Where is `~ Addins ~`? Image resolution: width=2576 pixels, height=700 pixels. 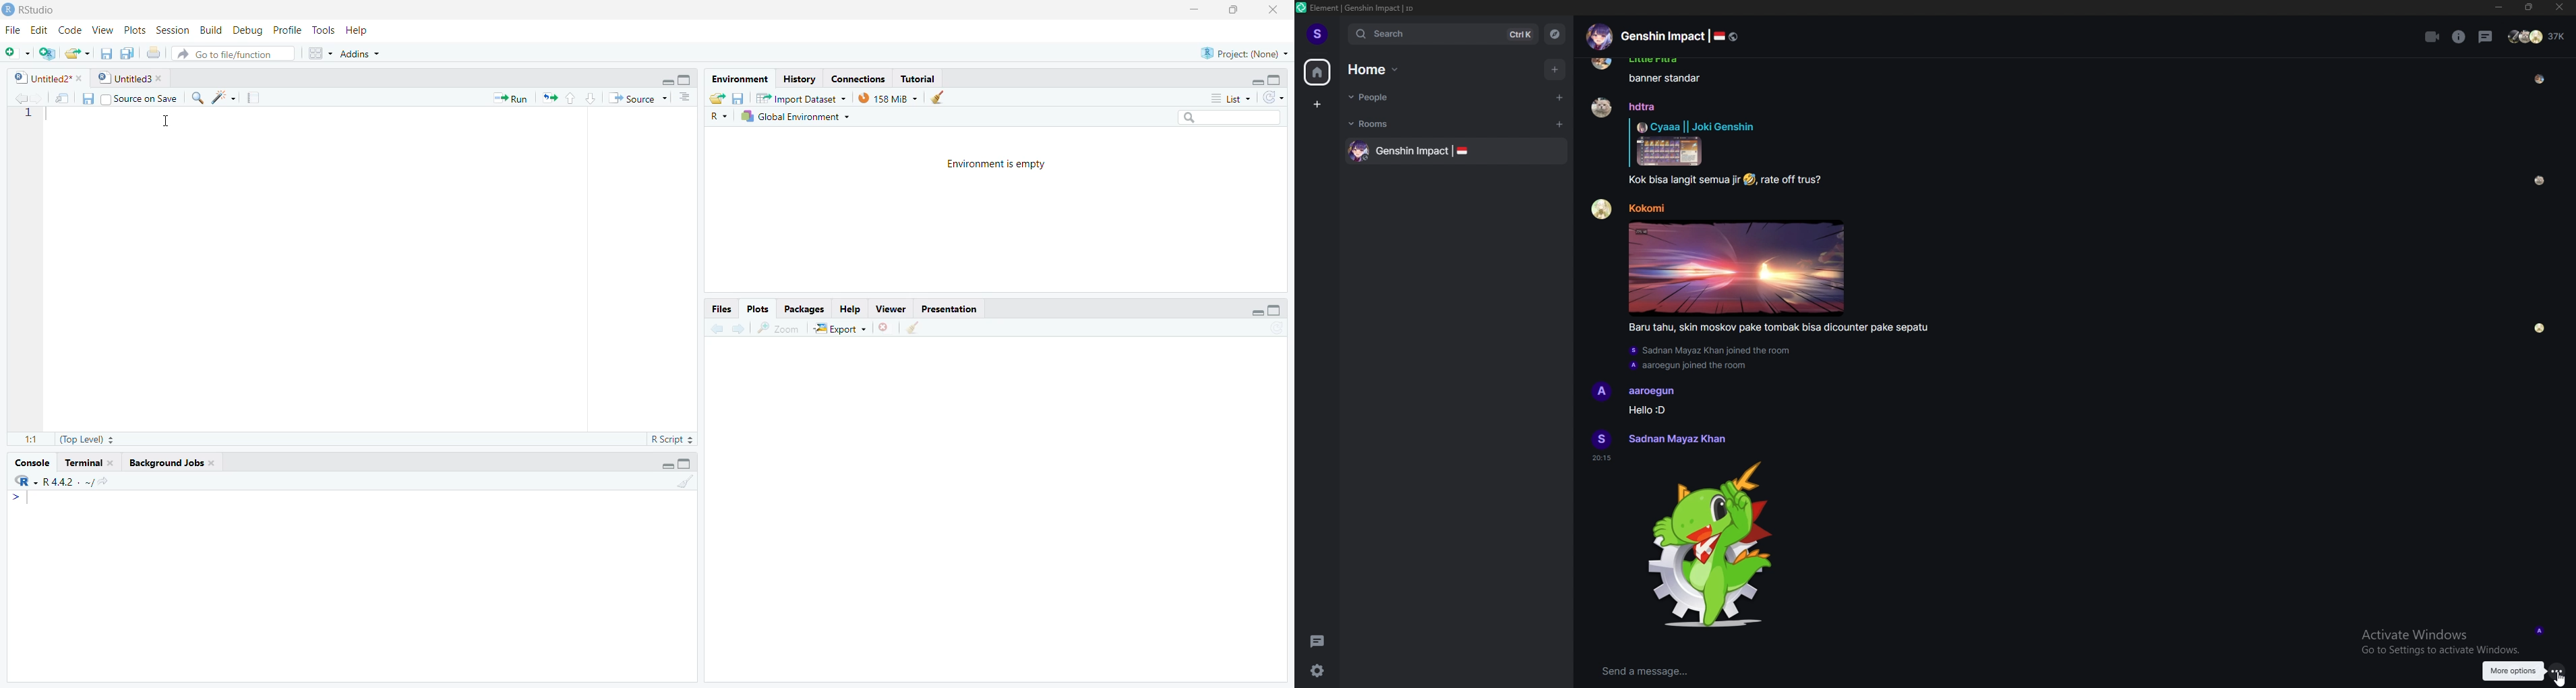
~ Addins ~ is located at coordinates (363, 55).